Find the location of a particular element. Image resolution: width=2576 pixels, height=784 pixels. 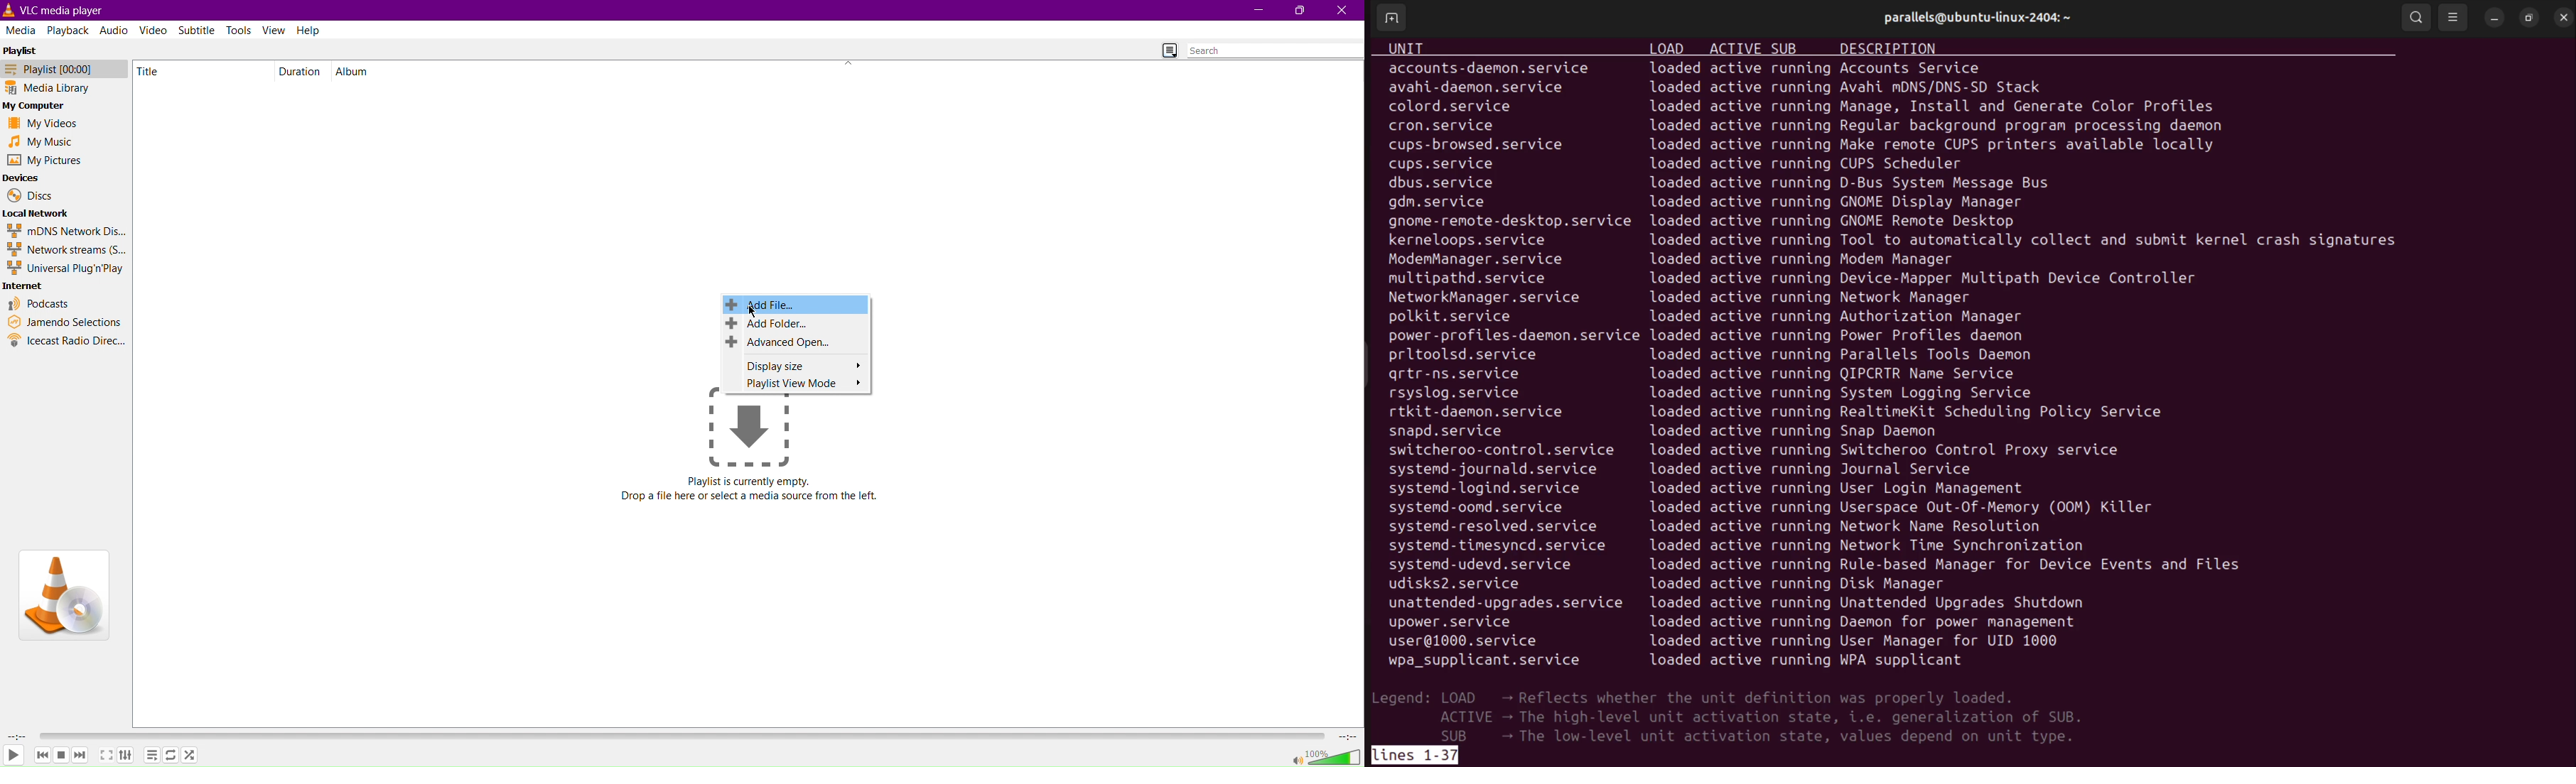

active running  name service is located at coordinates (1865, 375).